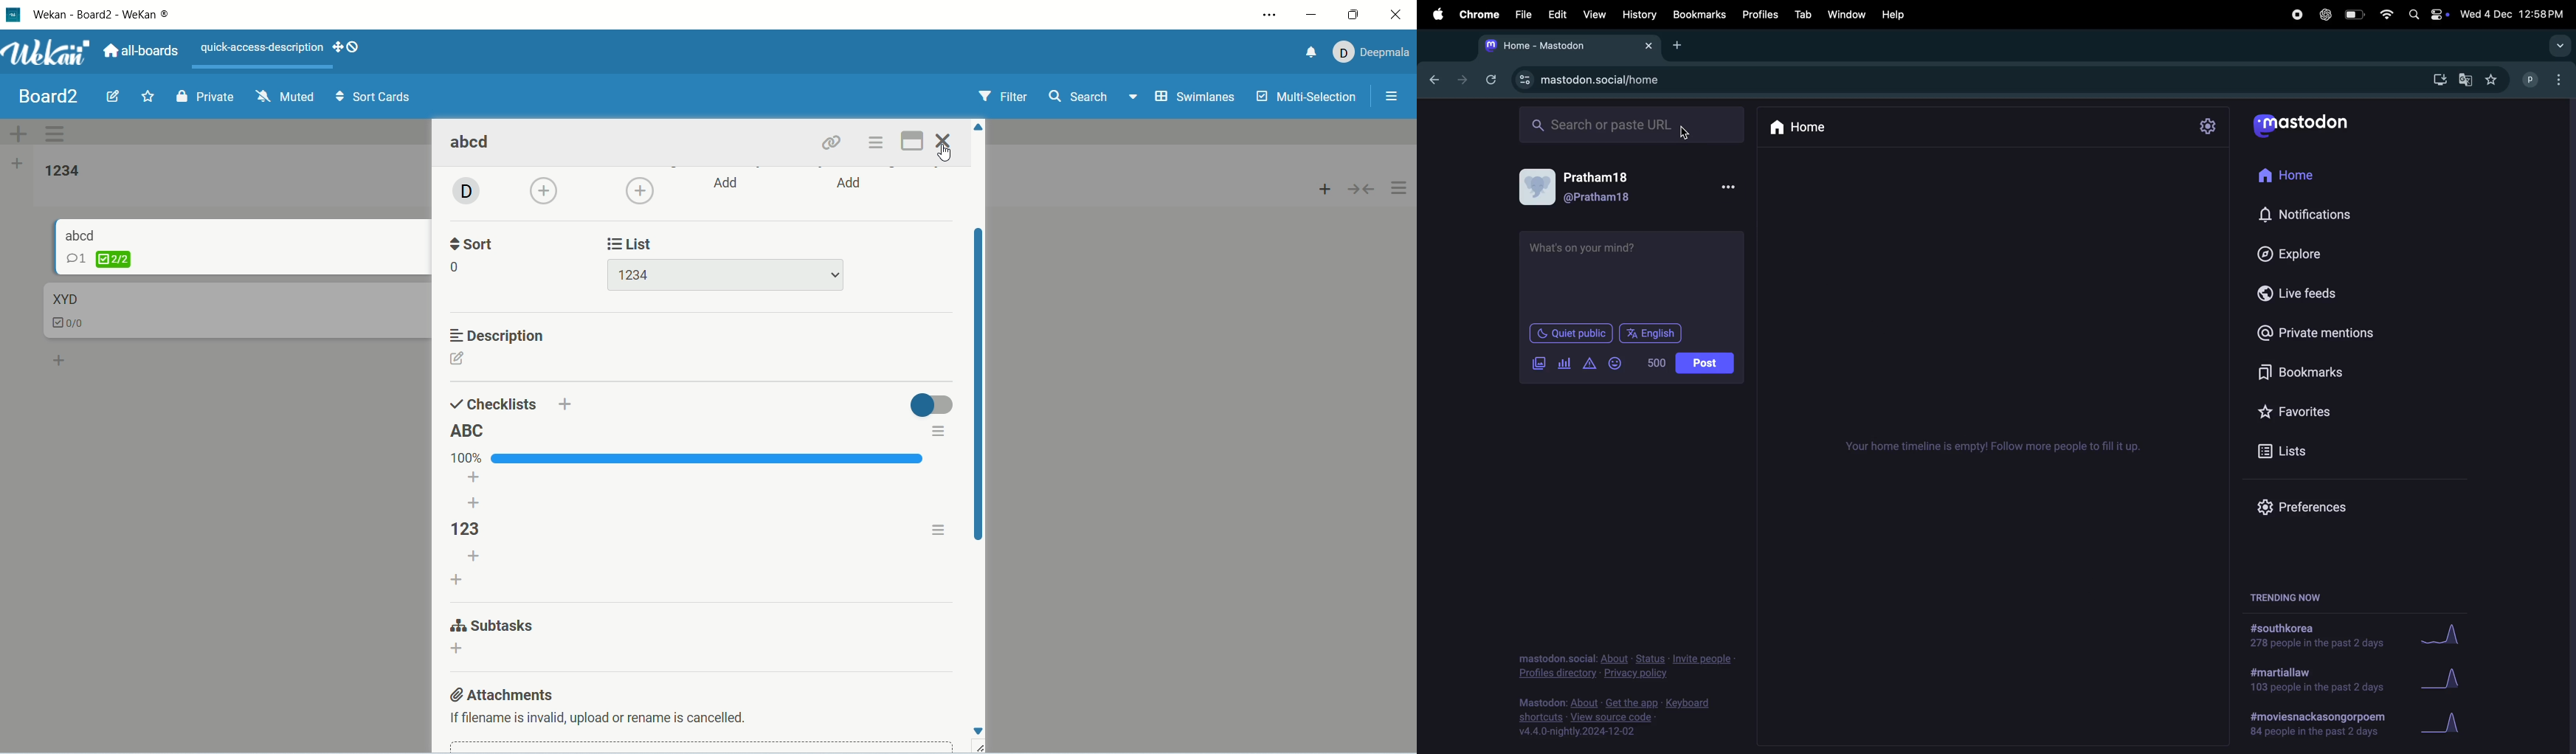 This screenshot has width=2576, height=756. Describe the element at coordinates (1194, 97) in the screenshot. I see `swimlanes` at that location.